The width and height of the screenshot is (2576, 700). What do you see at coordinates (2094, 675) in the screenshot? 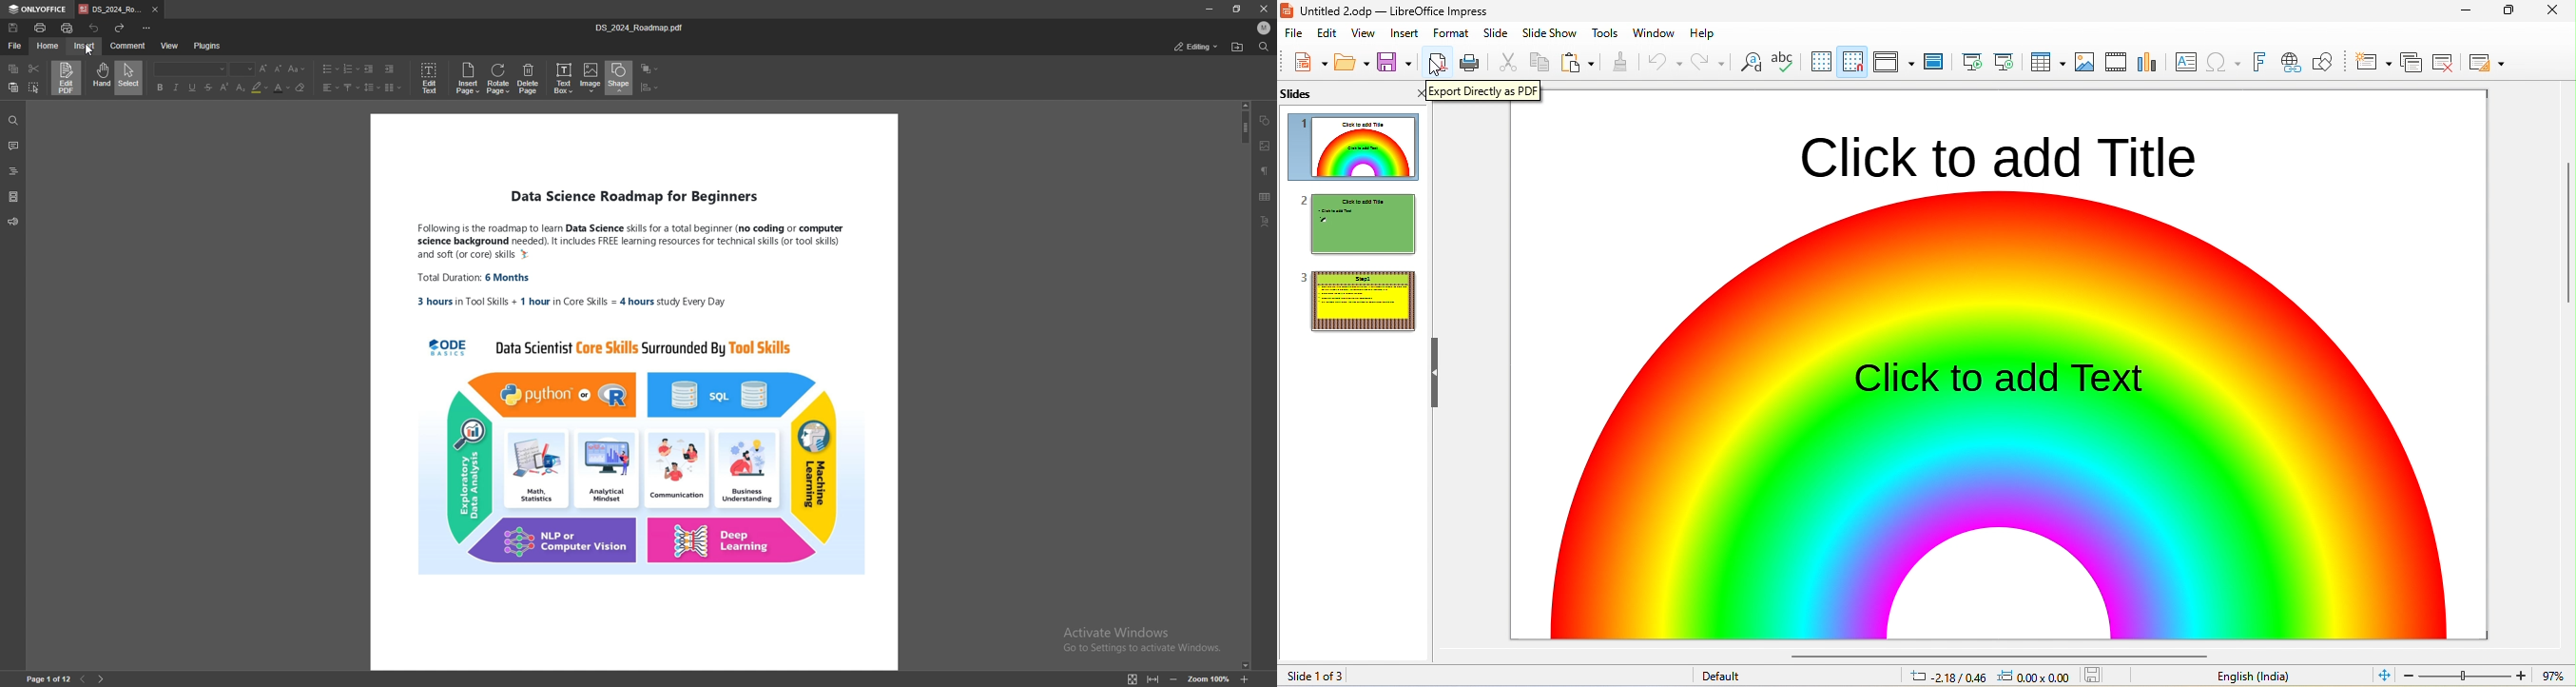
I see `save` at bounding box center [2094, 675].